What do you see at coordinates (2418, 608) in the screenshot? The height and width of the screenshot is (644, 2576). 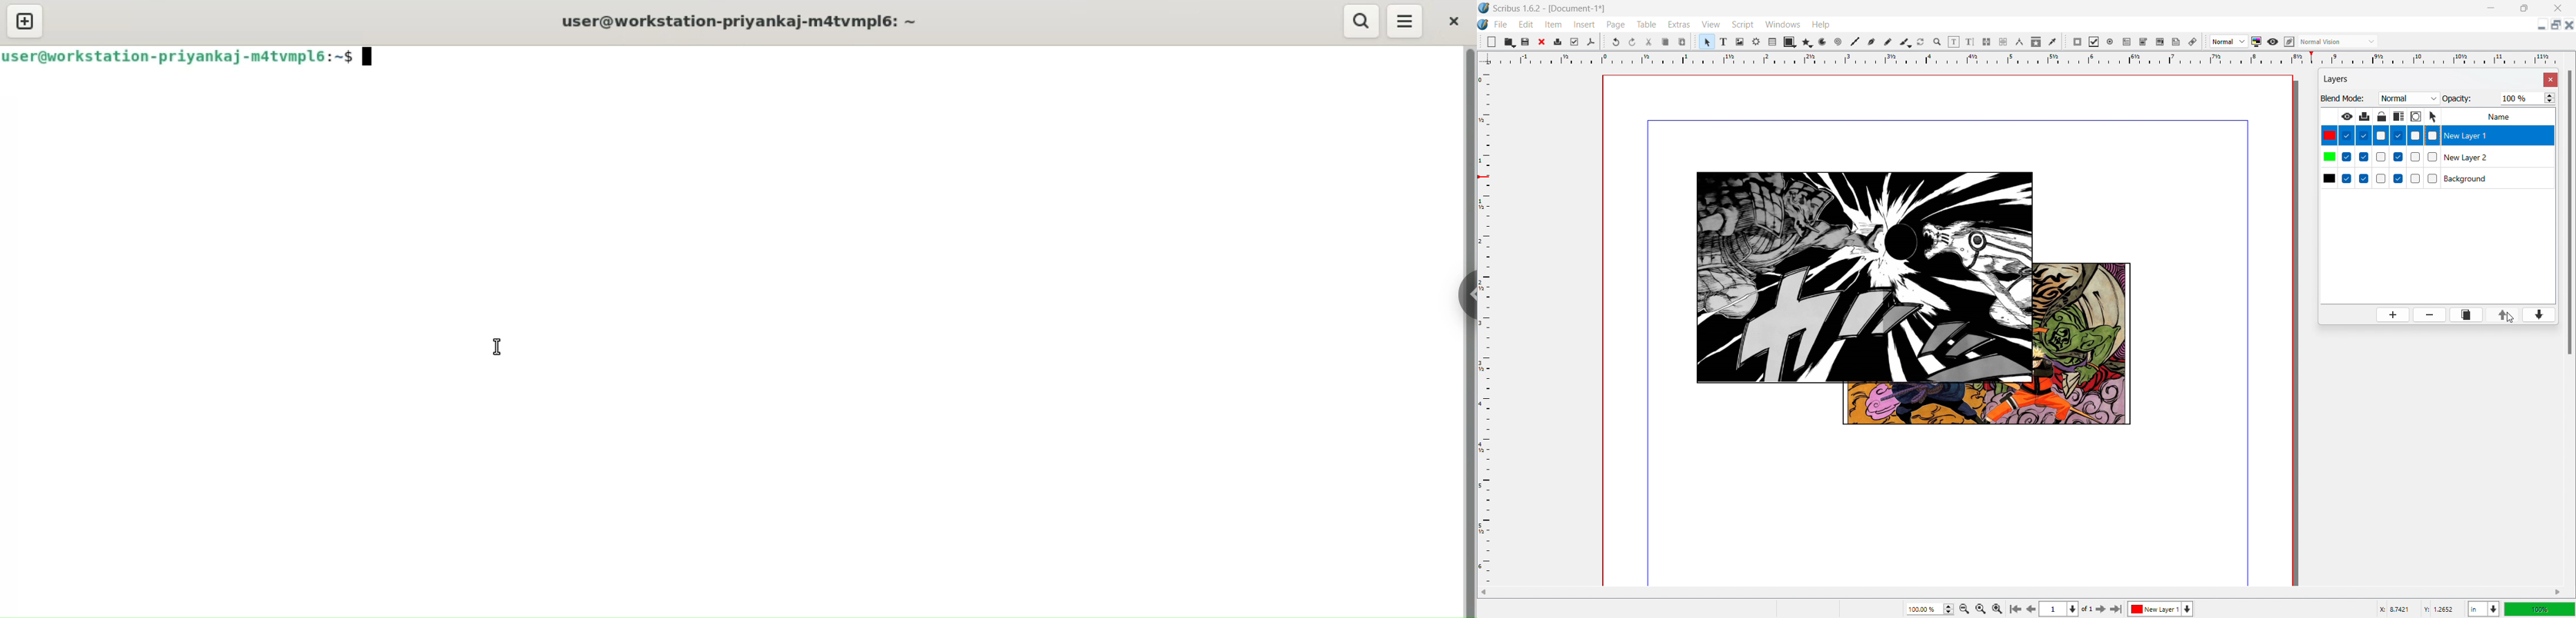 I see `cursor coordinates` at bounding box center [2418, 608].